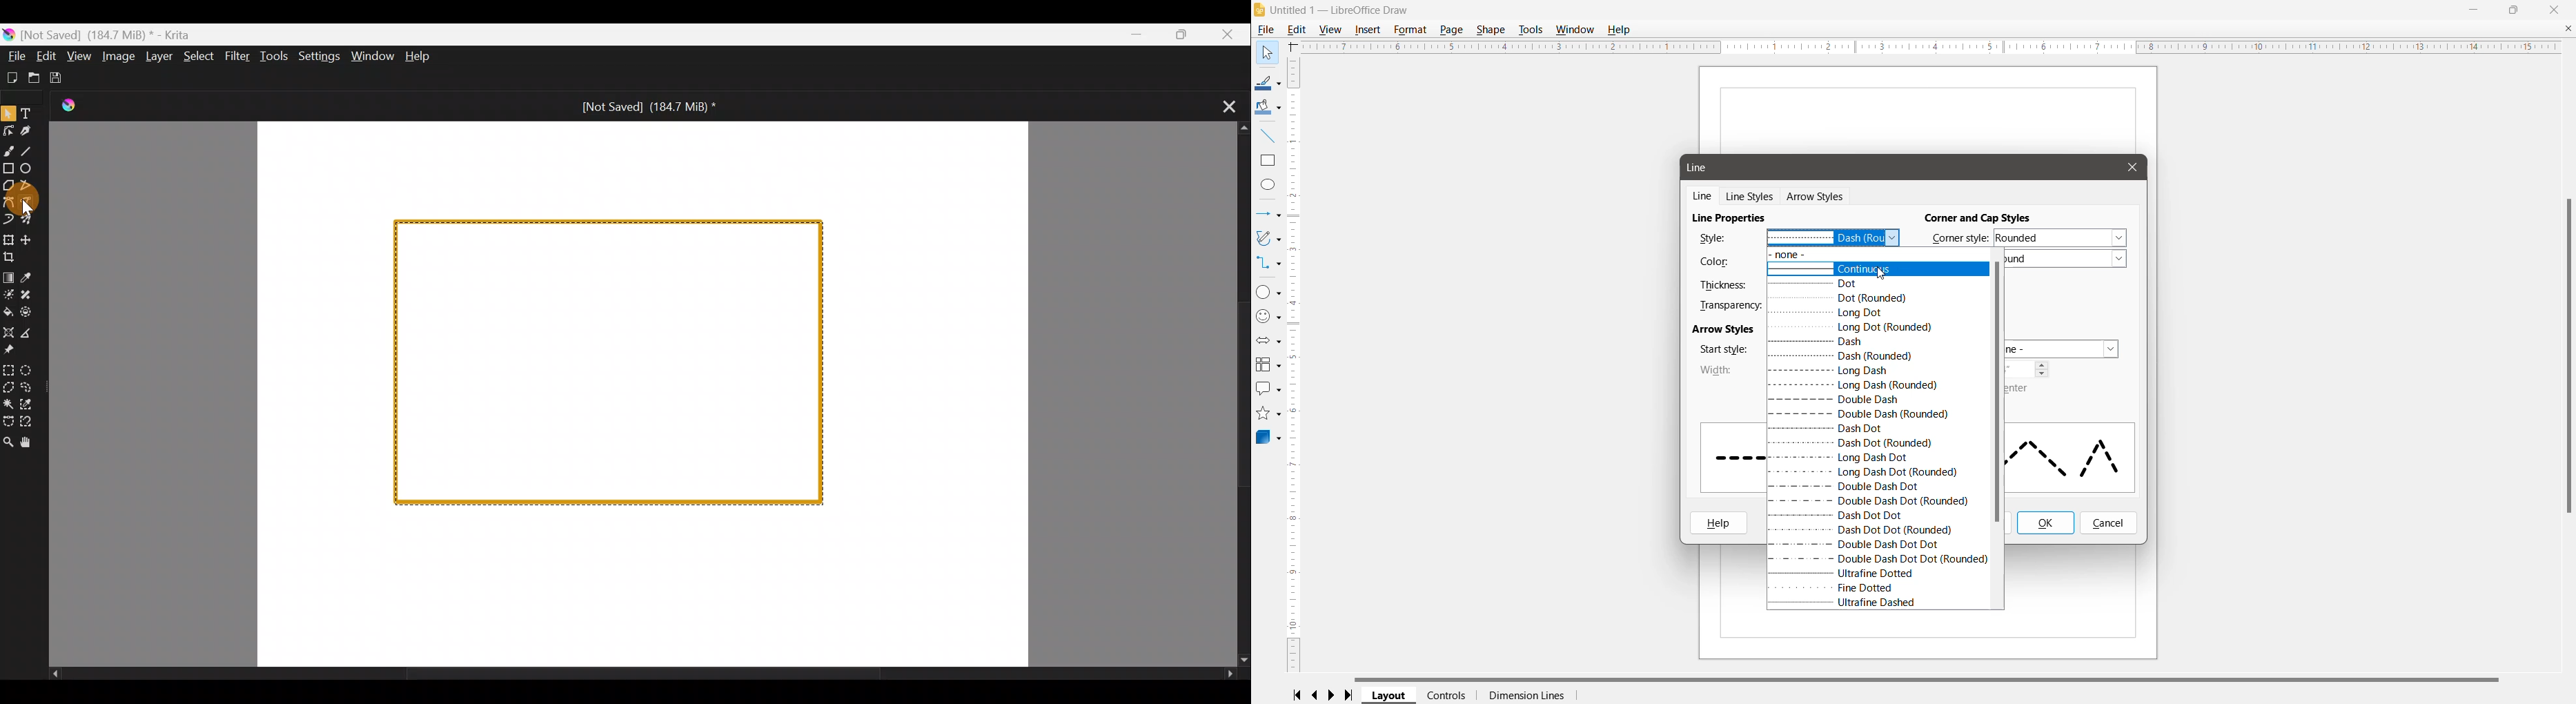  I want to click on Select, so click(198, 57).